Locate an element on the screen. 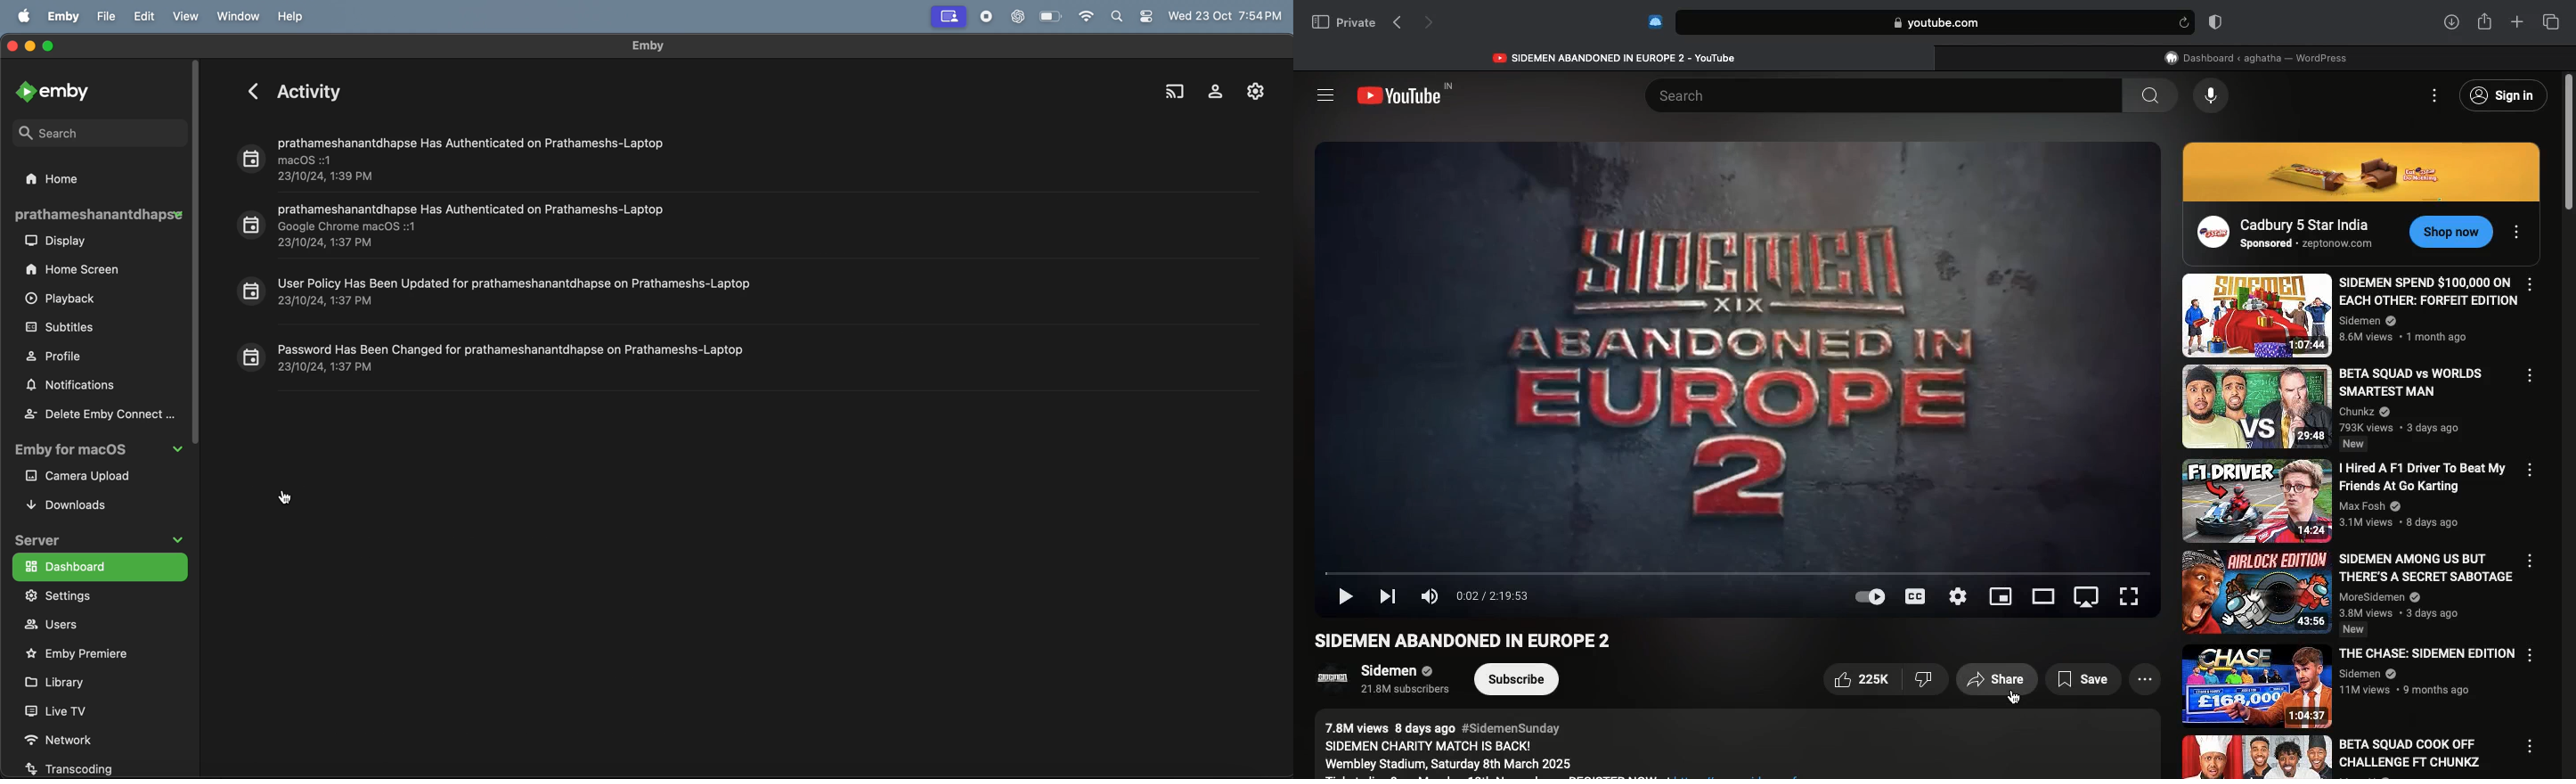  Extensions is located at coordinates (1653, 21).